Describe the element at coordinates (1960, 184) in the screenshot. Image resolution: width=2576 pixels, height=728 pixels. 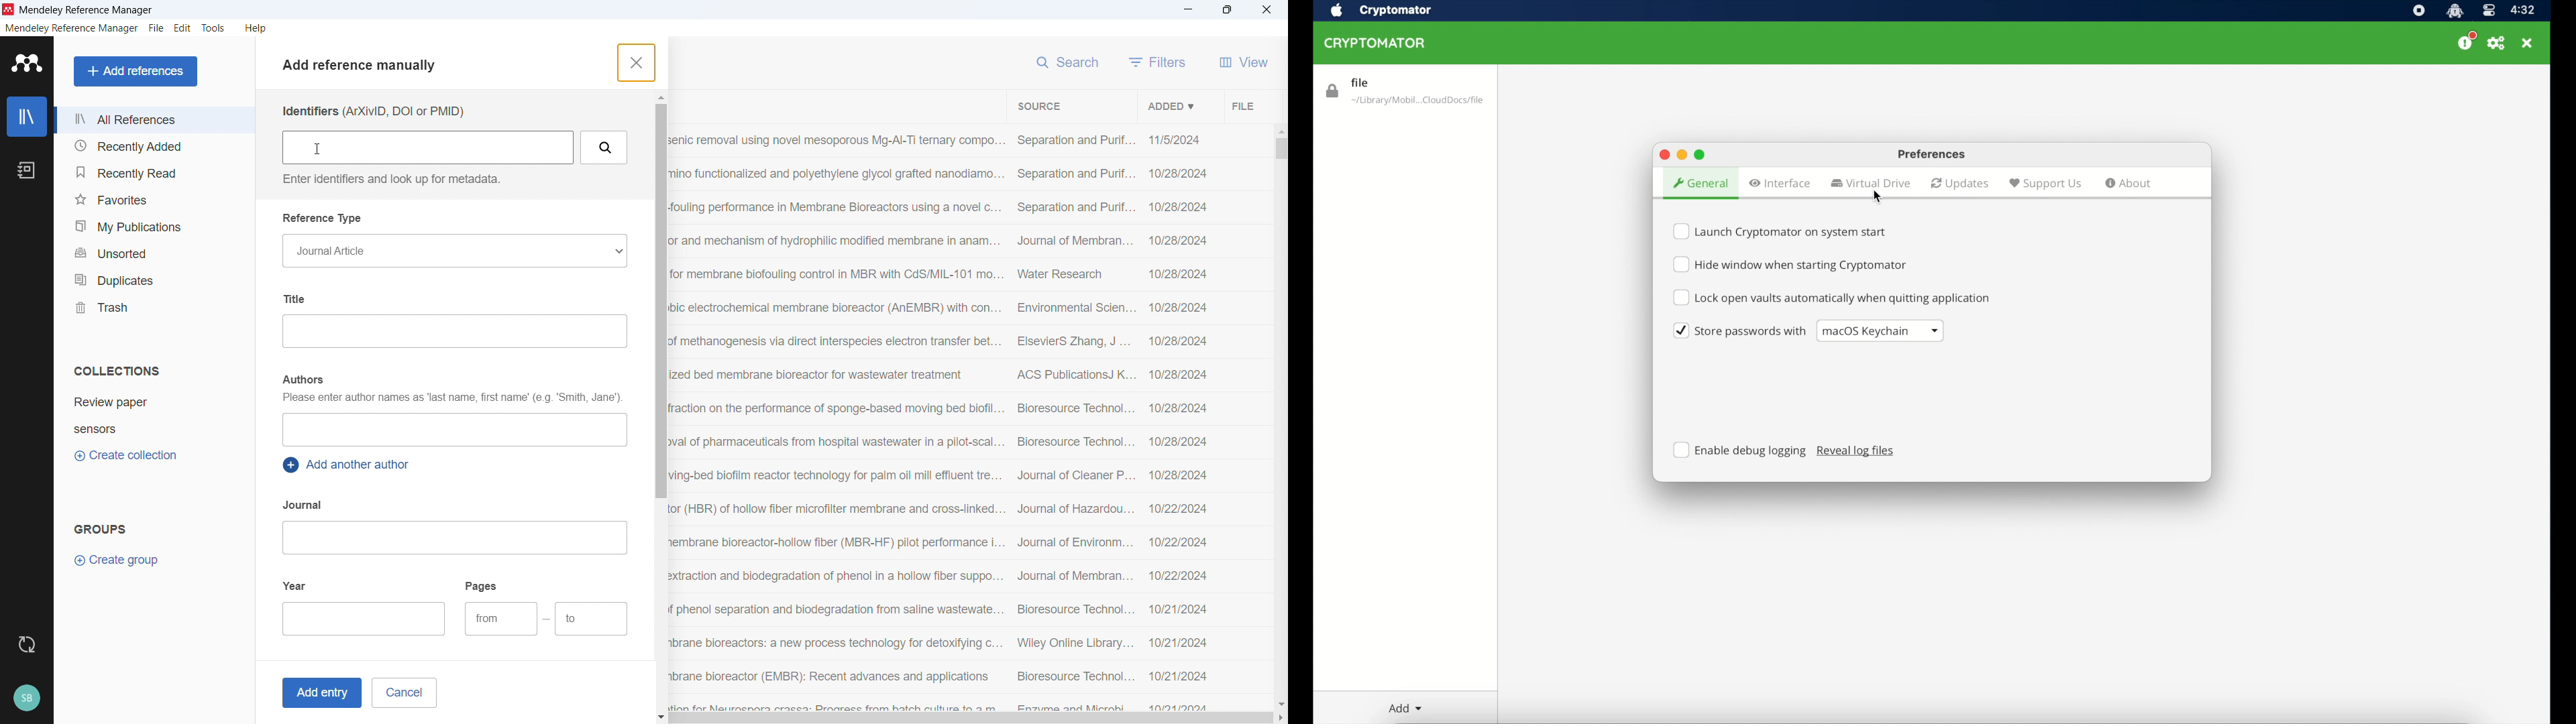
I see `updates` at that location.